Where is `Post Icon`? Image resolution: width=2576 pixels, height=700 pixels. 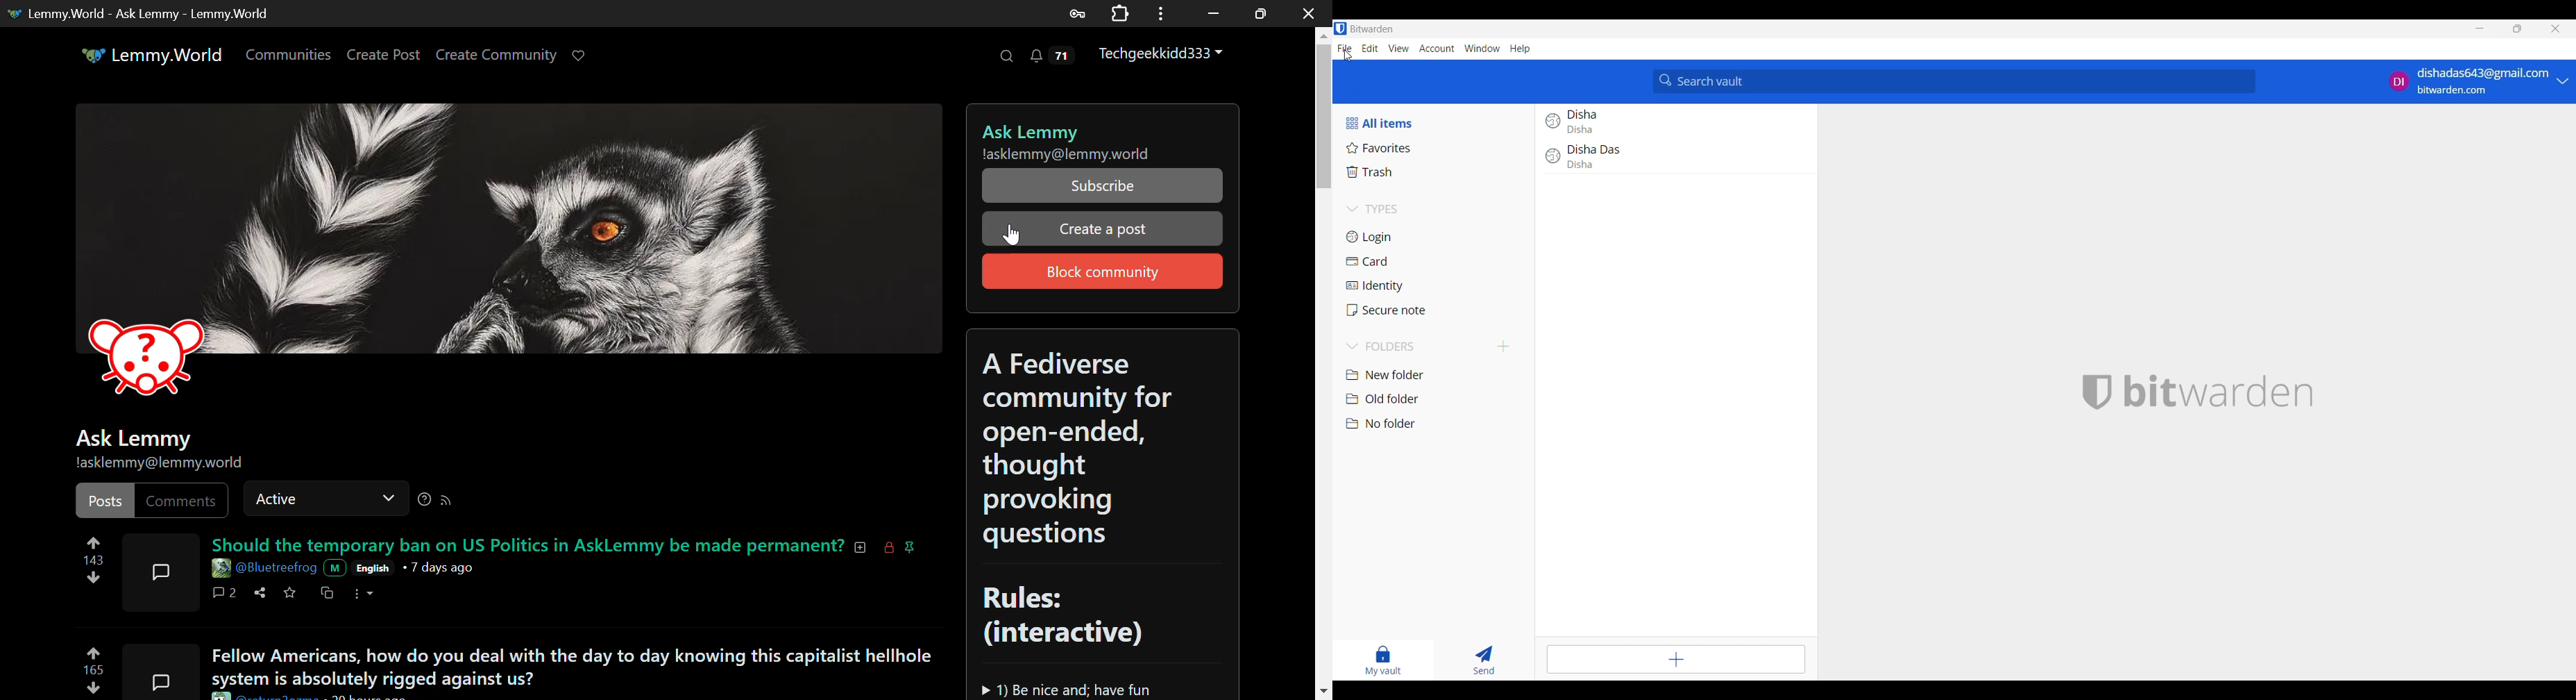 Post Icon is located at coordinates (161, 572).